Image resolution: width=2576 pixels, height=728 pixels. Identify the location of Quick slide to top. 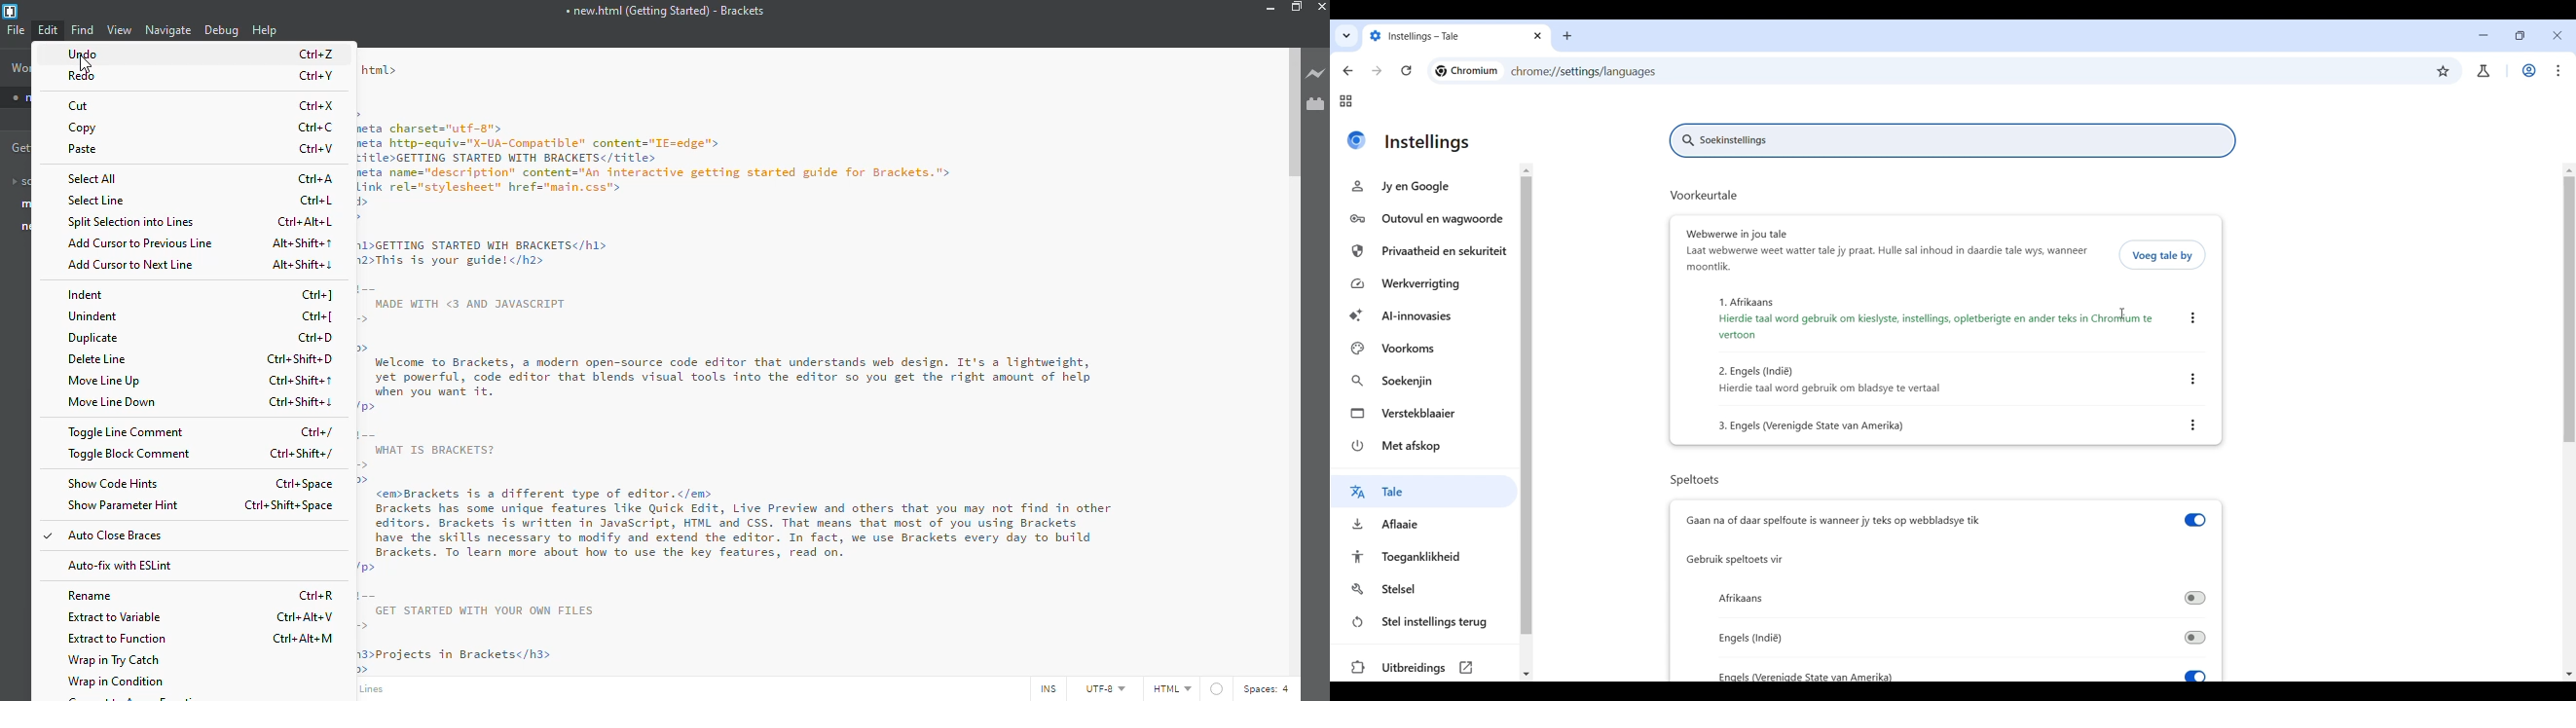
(2569, 171).